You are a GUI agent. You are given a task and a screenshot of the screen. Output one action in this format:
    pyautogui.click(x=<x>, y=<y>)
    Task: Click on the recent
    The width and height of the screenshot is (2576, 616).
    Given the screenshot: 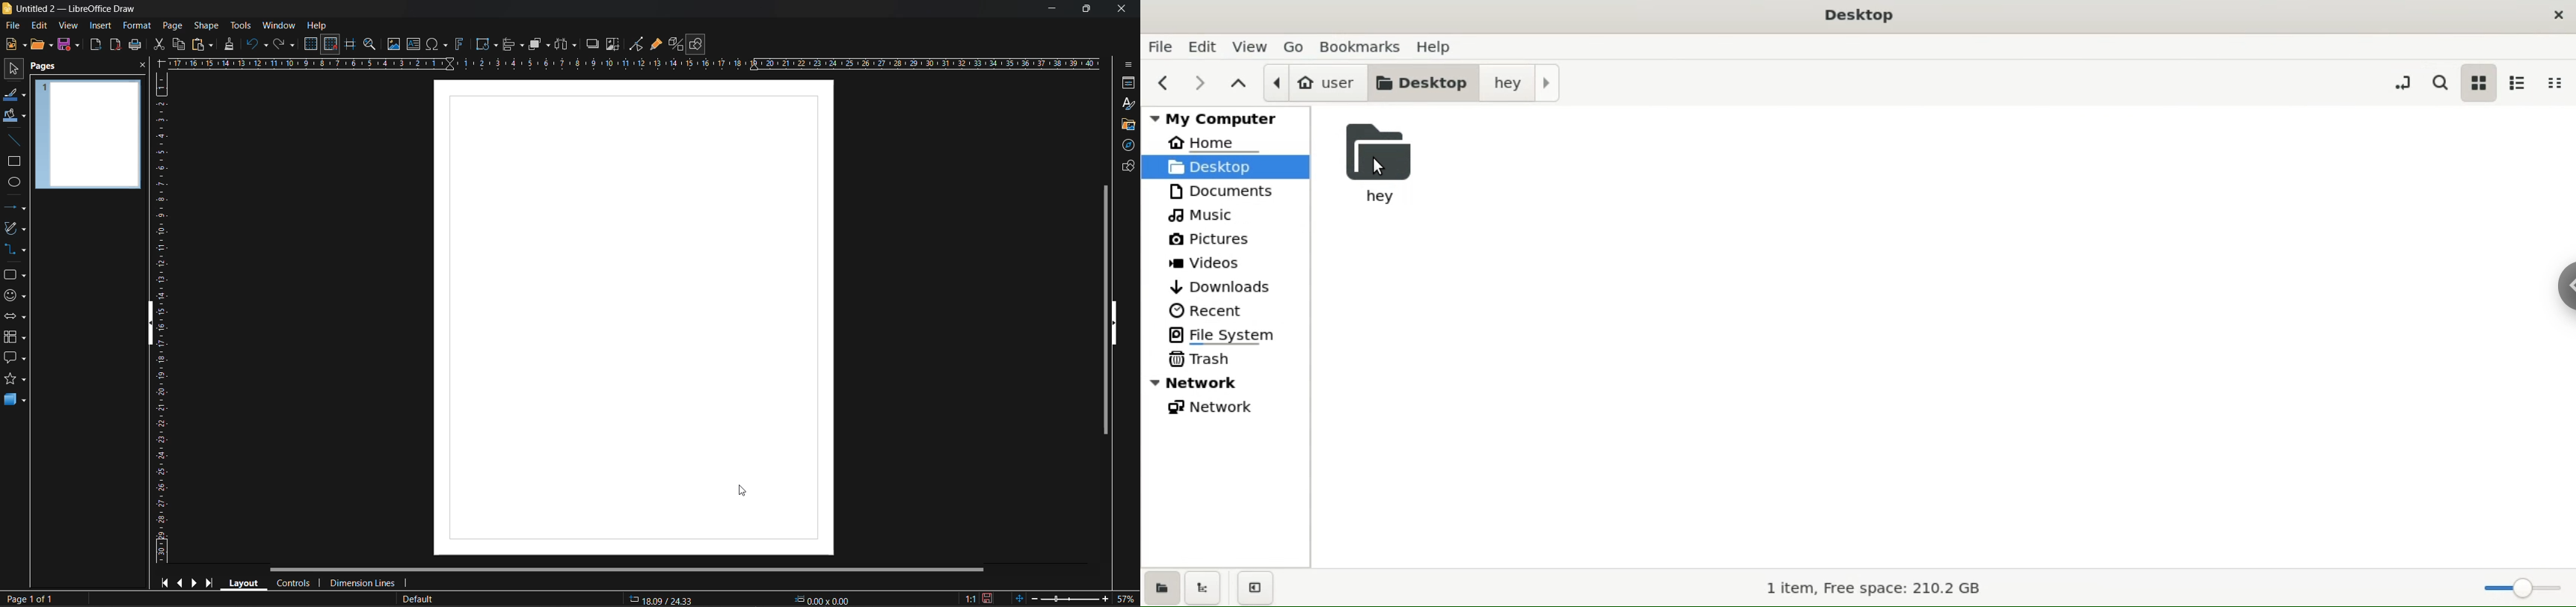 What is the action you would take?
    pyautogui.click(x=1205, y=312)
    